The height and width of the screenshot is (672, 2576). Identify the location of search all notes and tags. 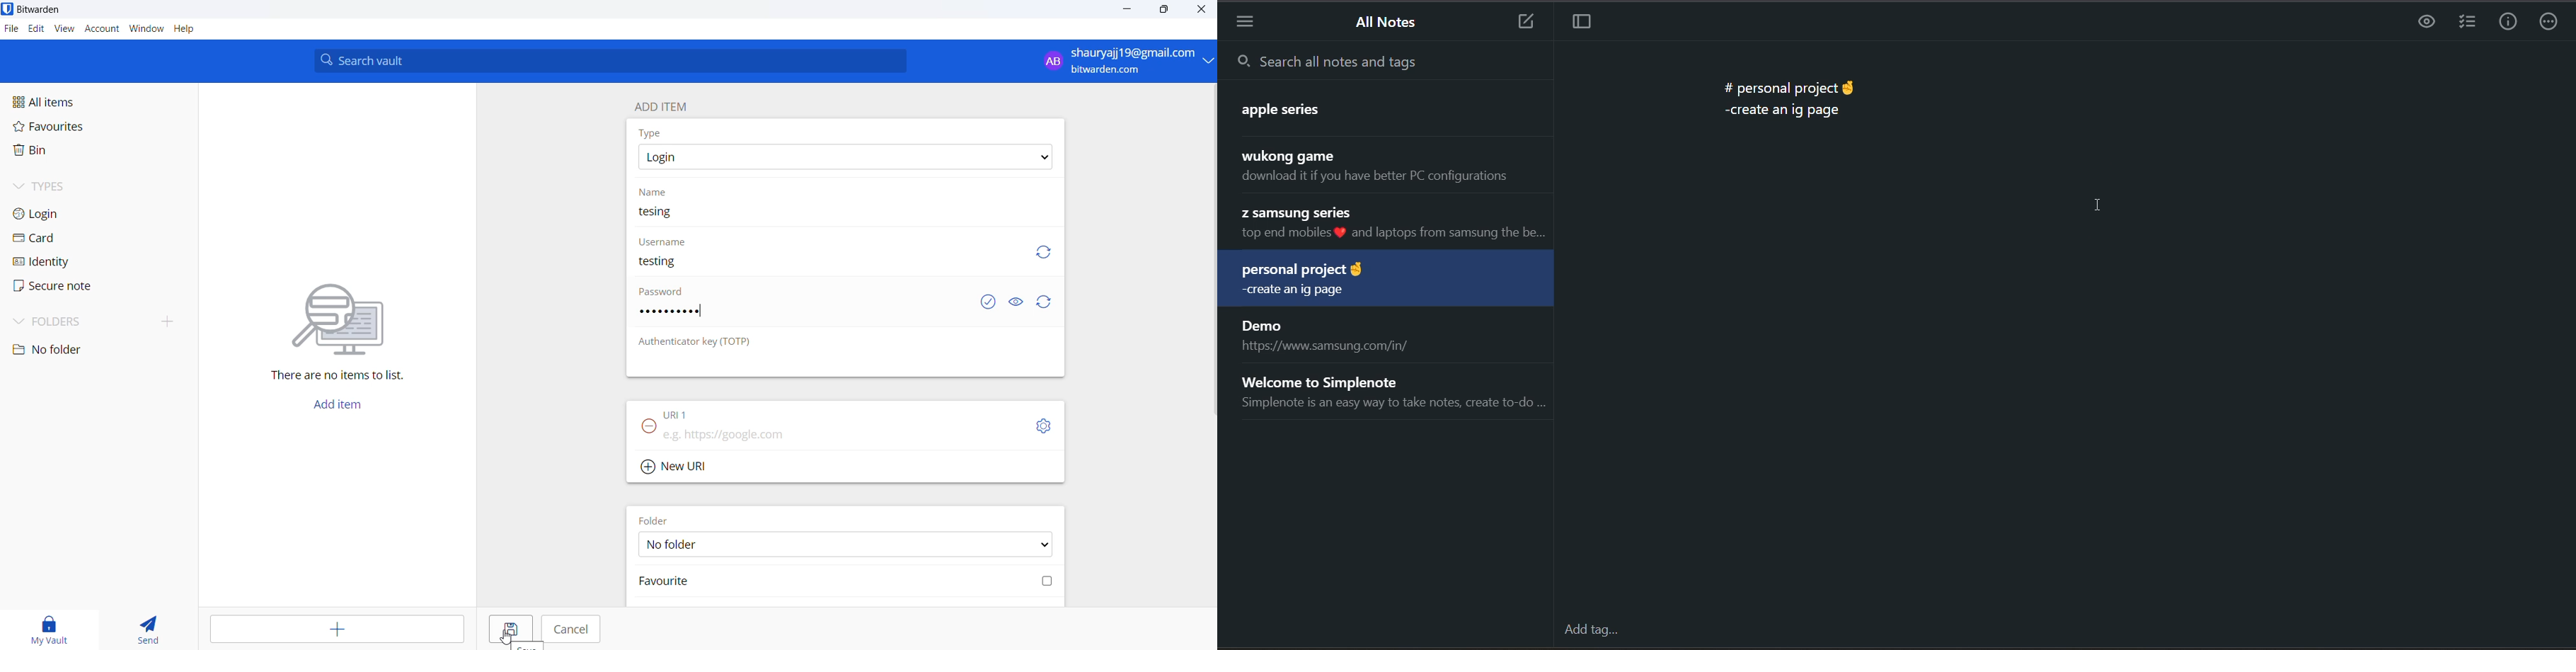
(1392, 64).